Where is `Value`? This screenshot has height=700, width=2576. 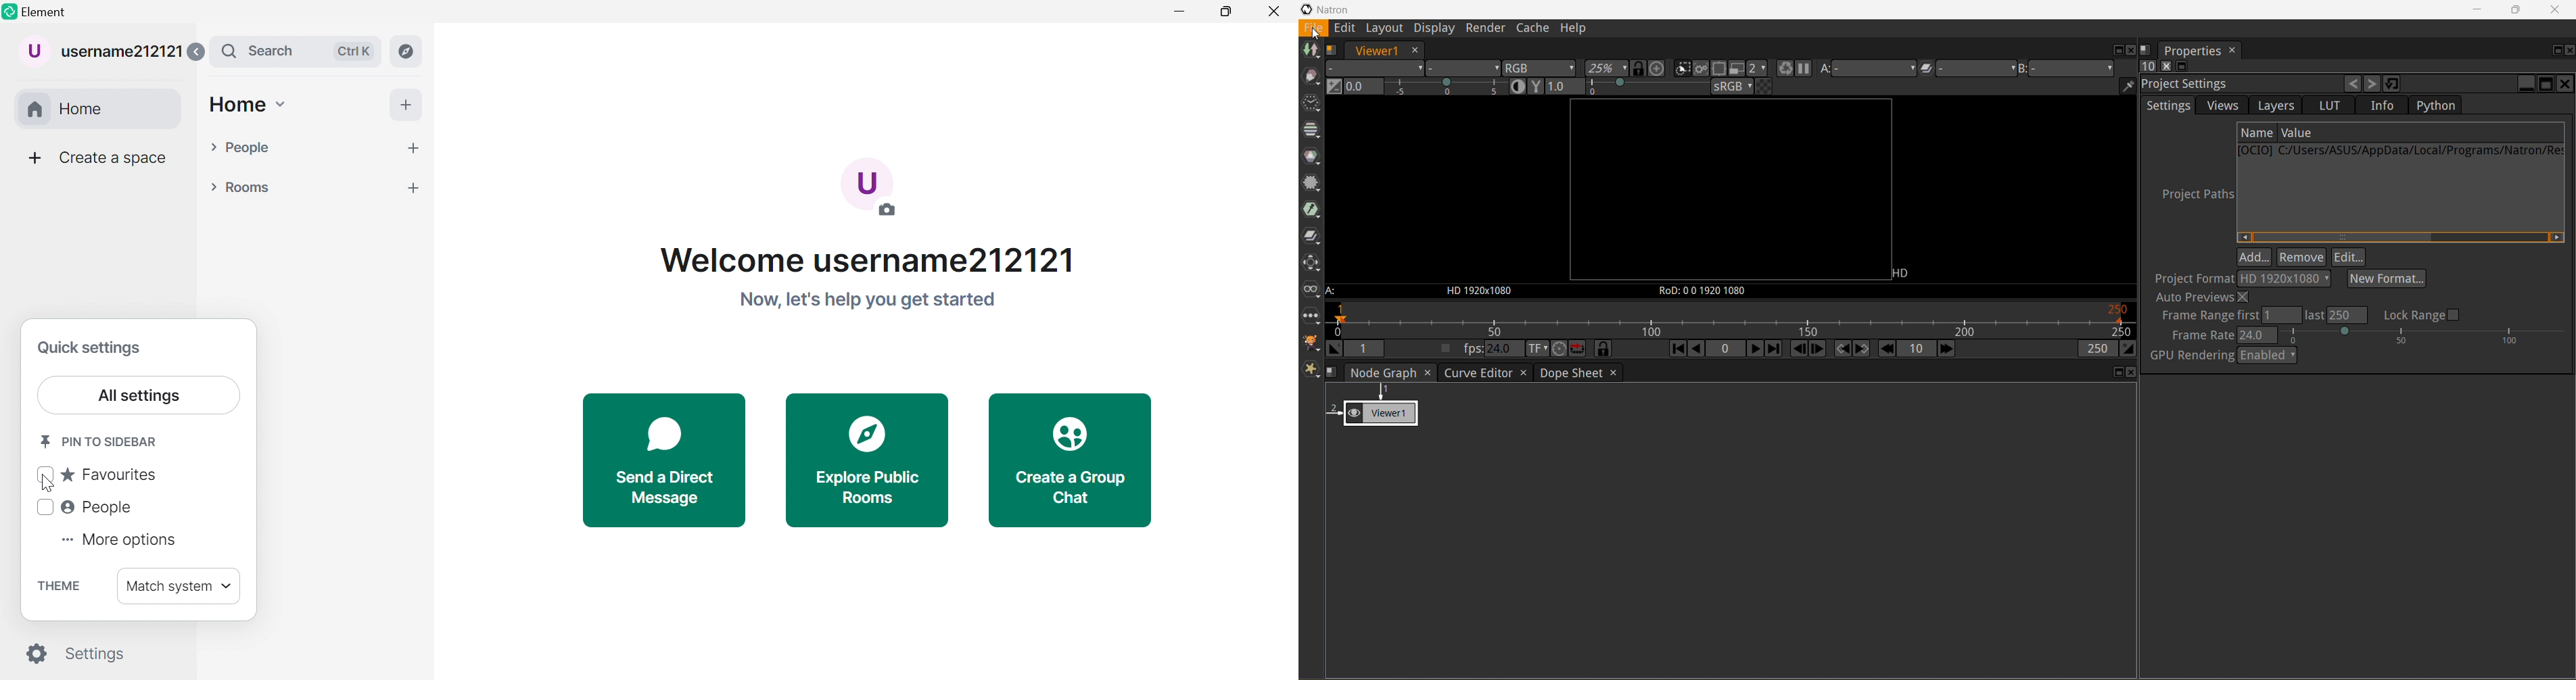
Value is located at coordinates (2298, 134).